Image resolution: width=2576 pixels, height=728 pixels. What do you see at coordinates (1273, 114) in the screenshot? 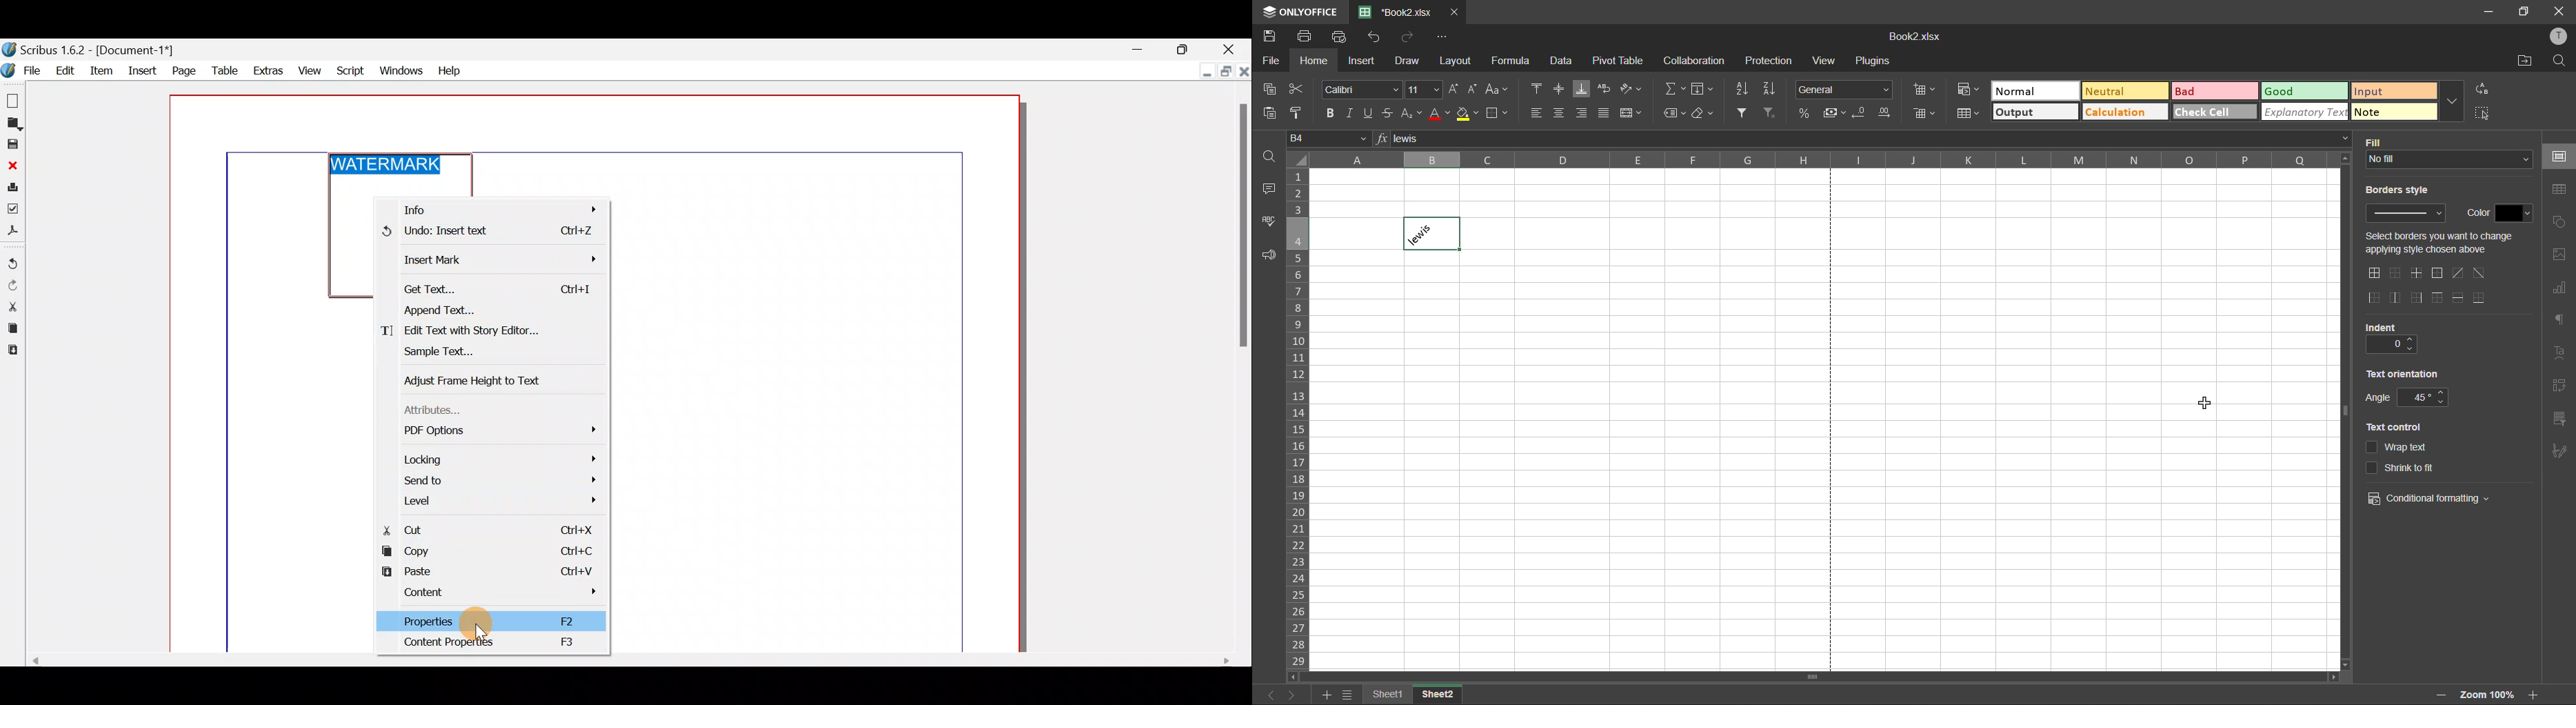
I see `paste` at bounding box center [1273, 114].